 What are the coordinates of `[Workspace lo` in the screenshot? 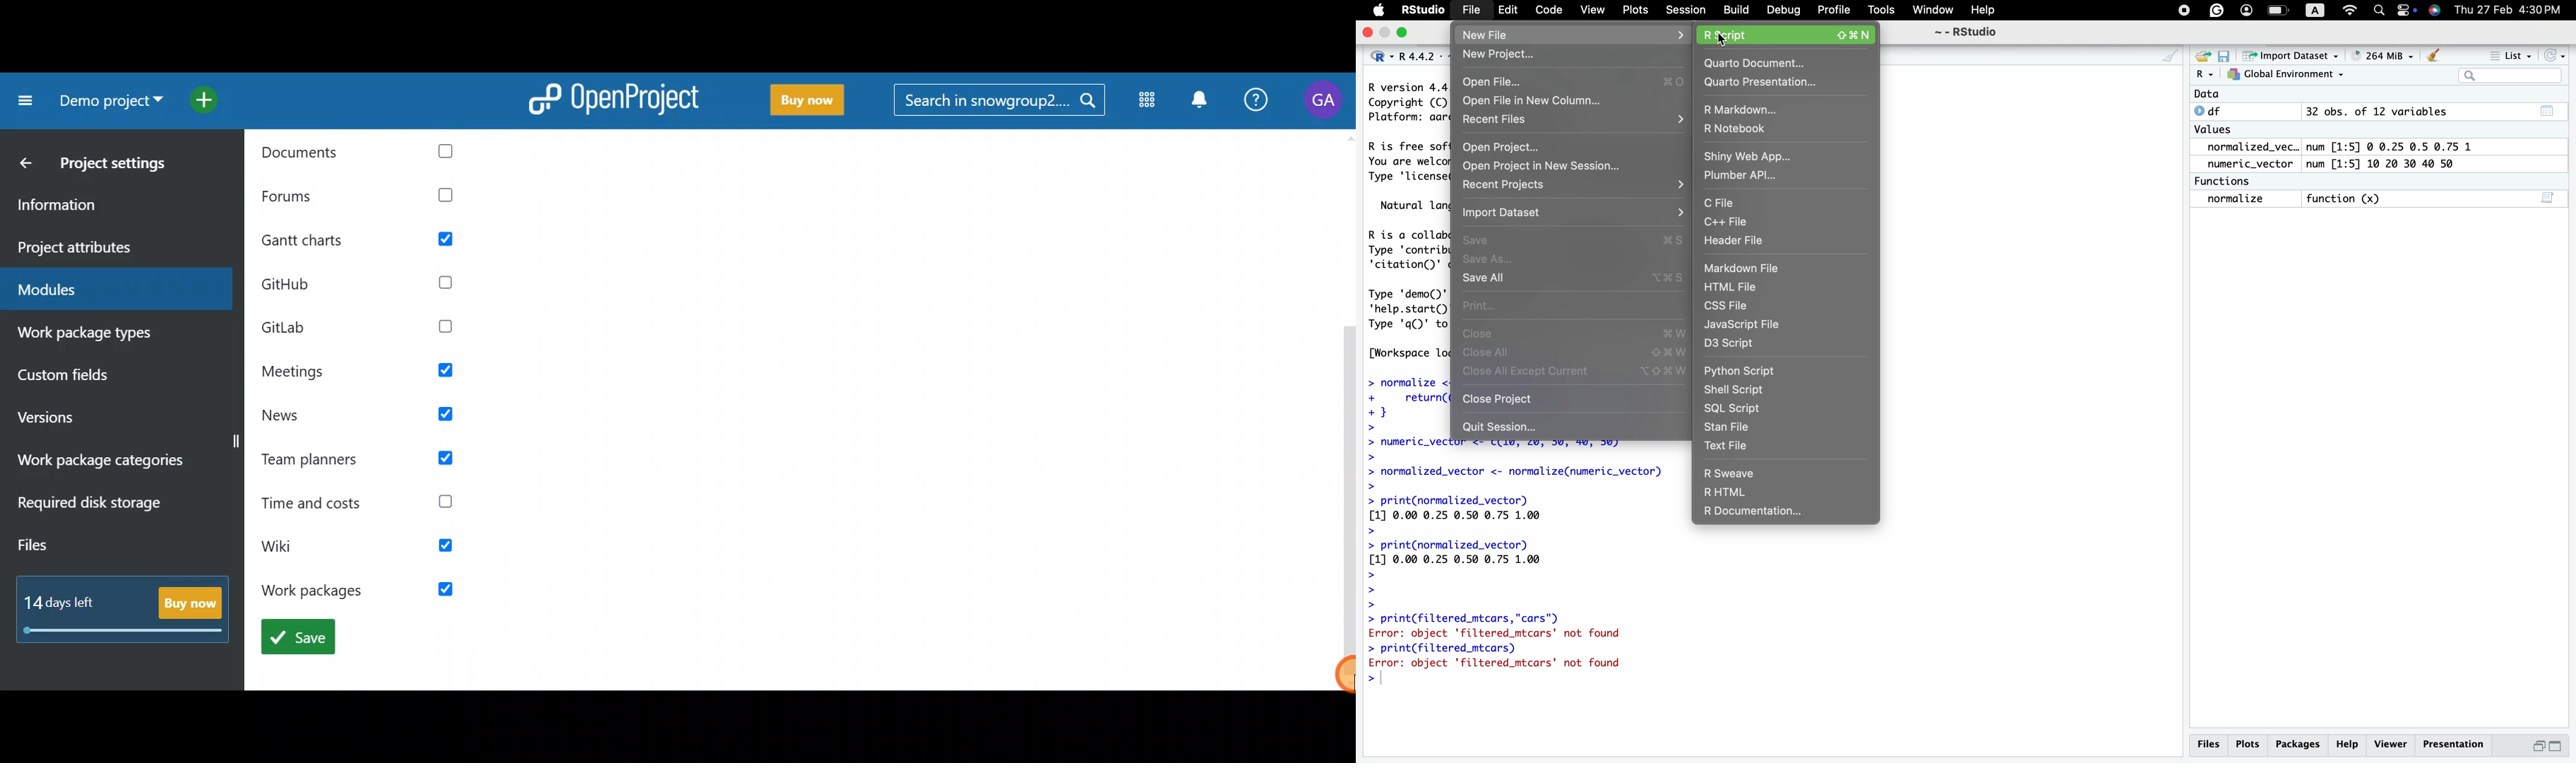 It's located at (1408, 354).